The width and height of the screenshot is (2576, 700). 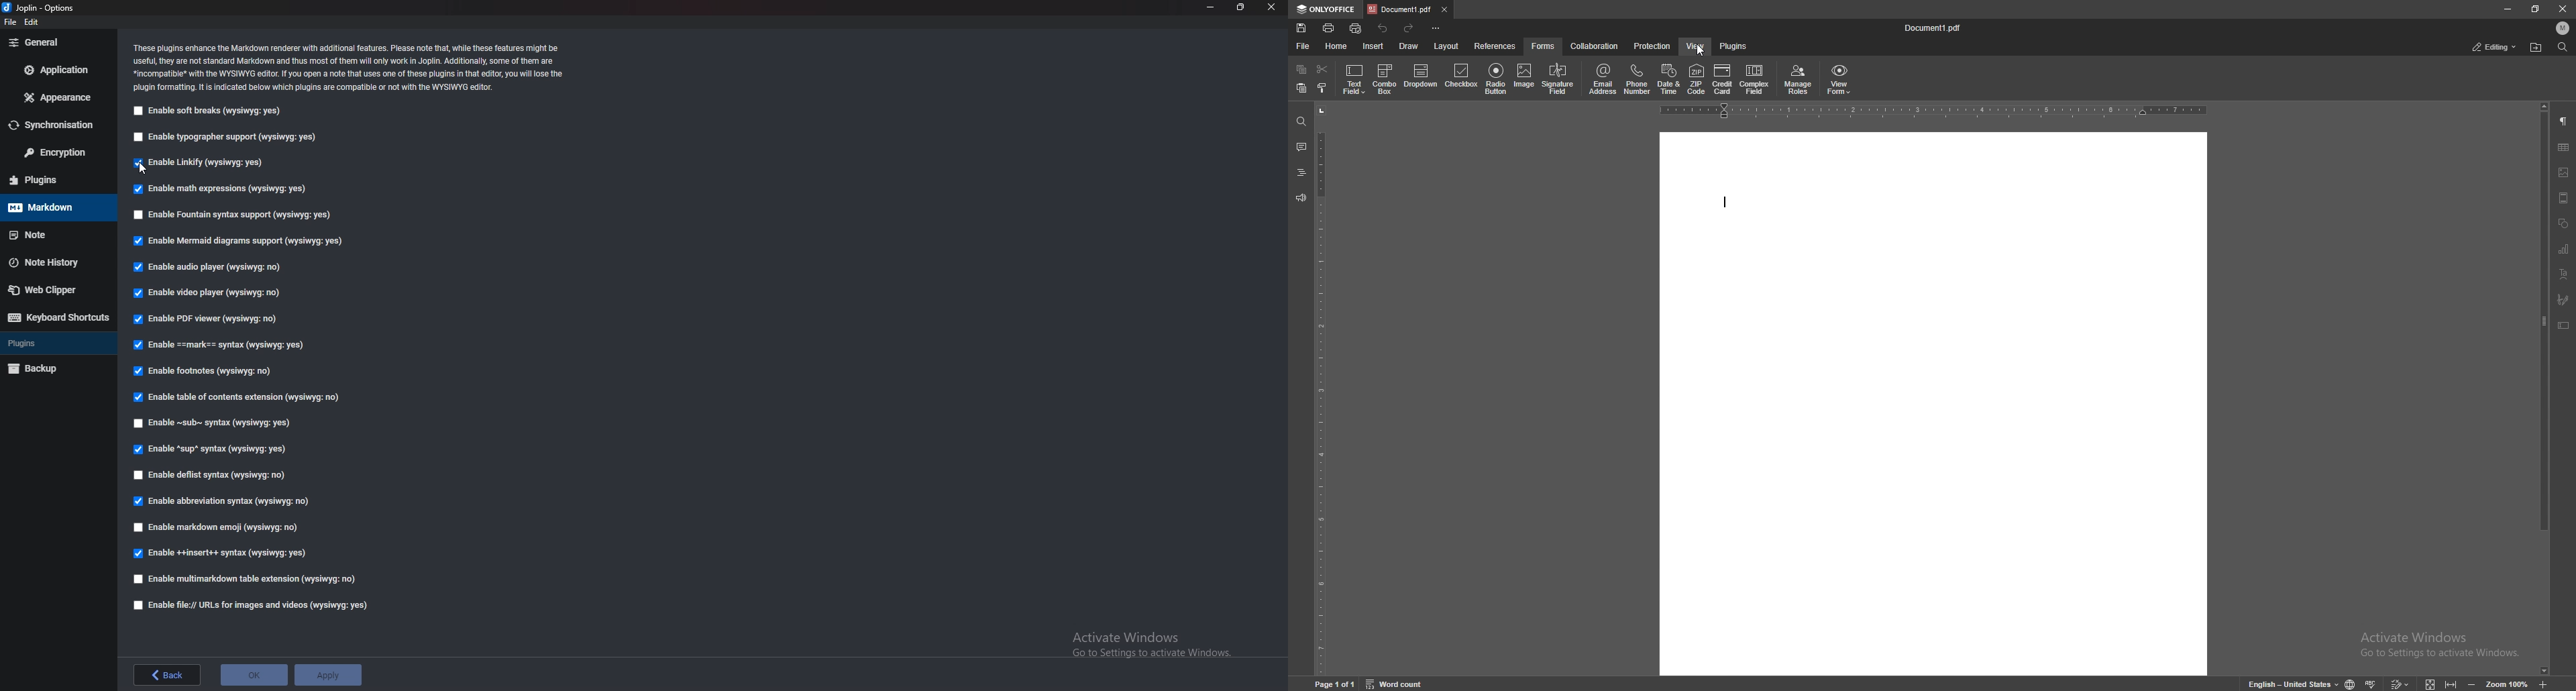 I want to click on Note history, so click(x=52, y=262).